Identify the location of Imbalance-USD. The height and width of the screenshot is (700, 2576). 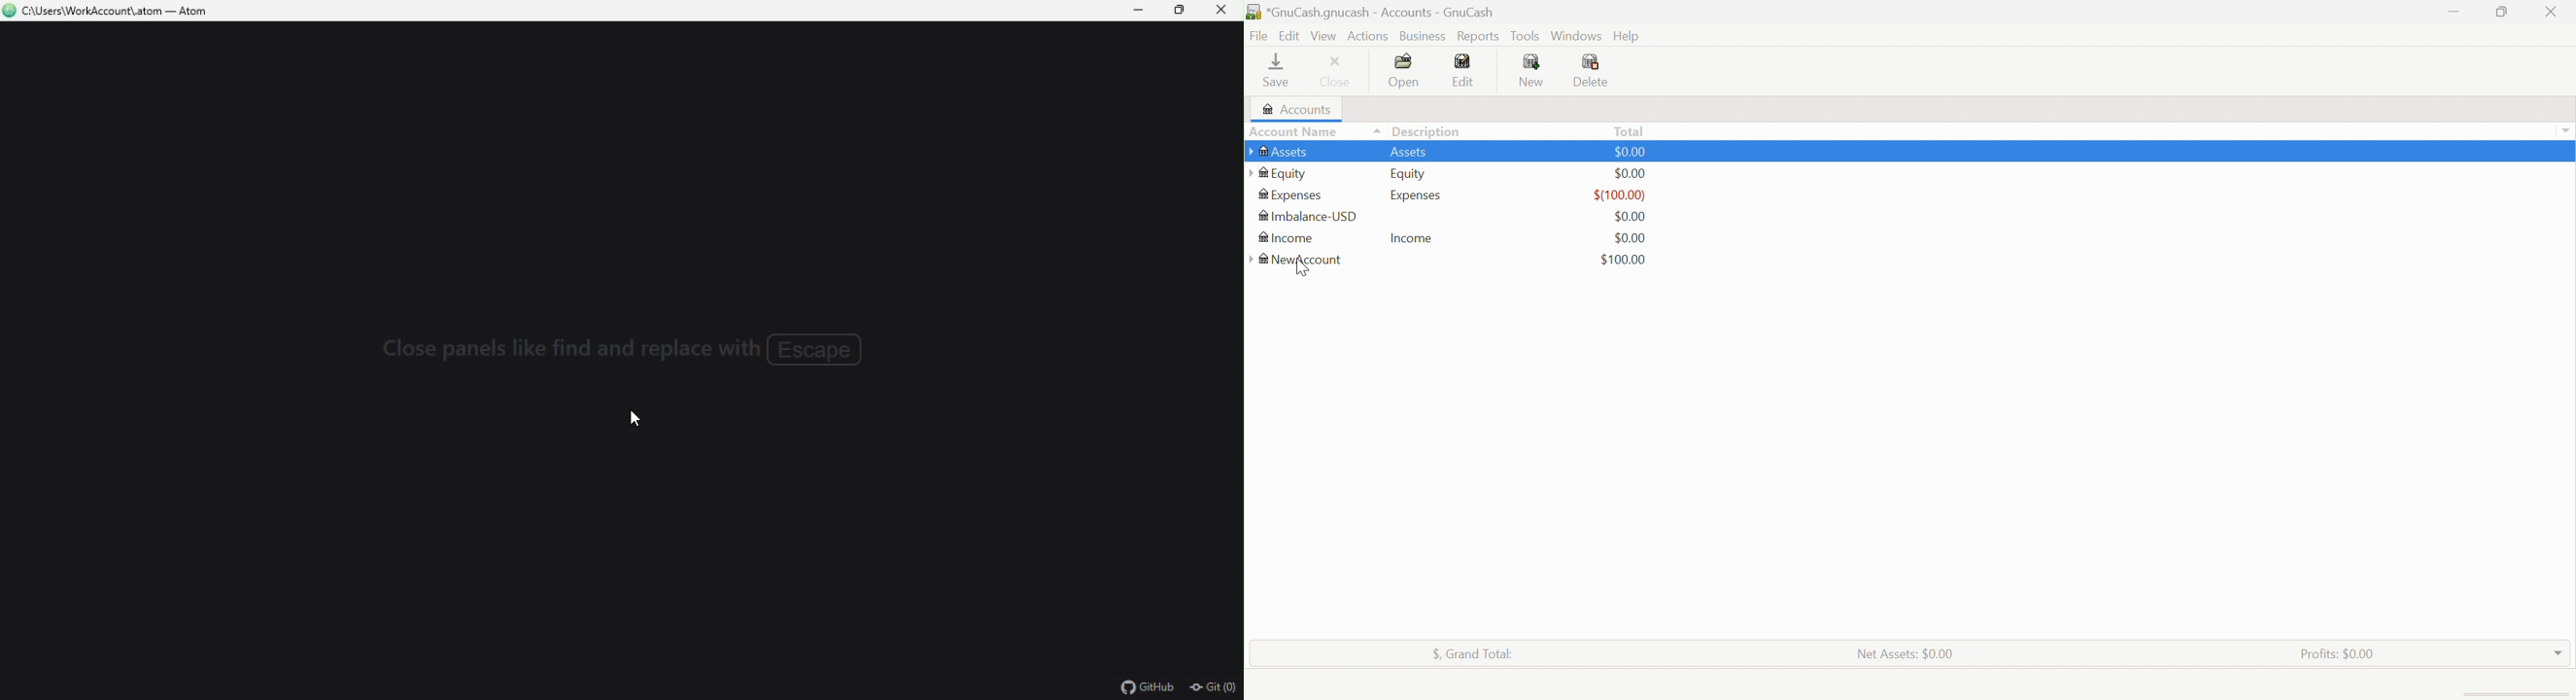
(1308, 217).